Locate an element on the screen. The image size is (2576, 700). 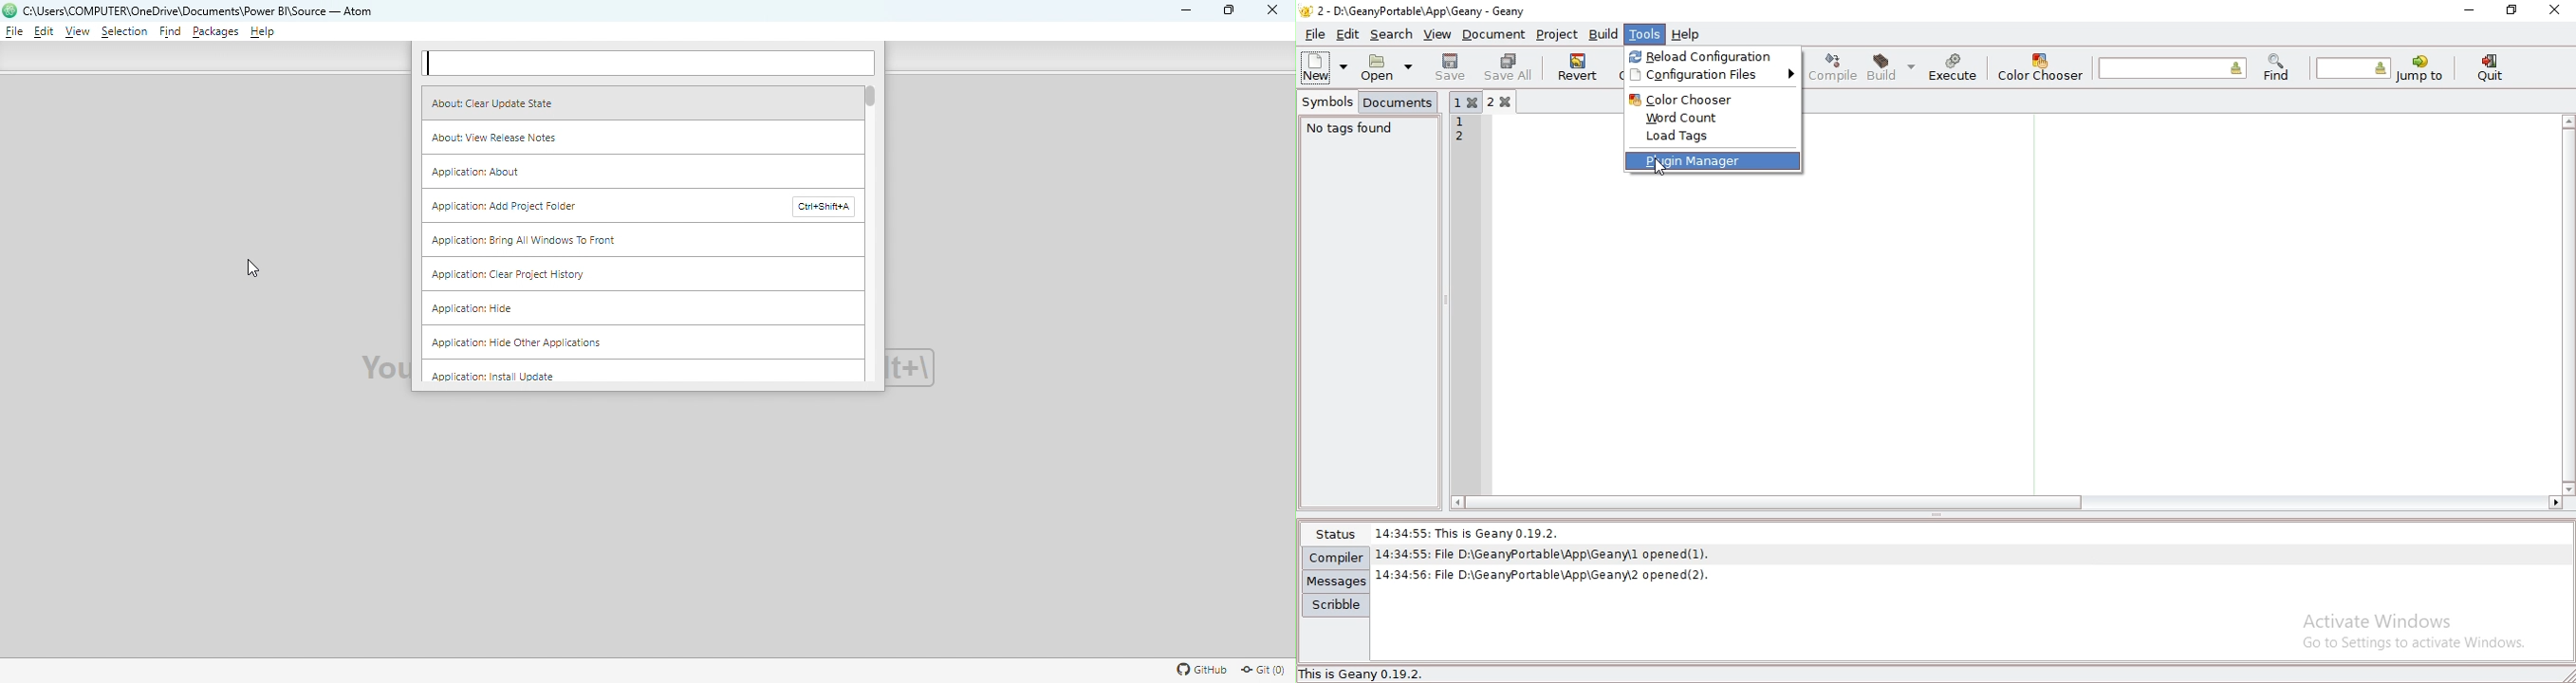
Maximize is located at coordinates (1232, 11).